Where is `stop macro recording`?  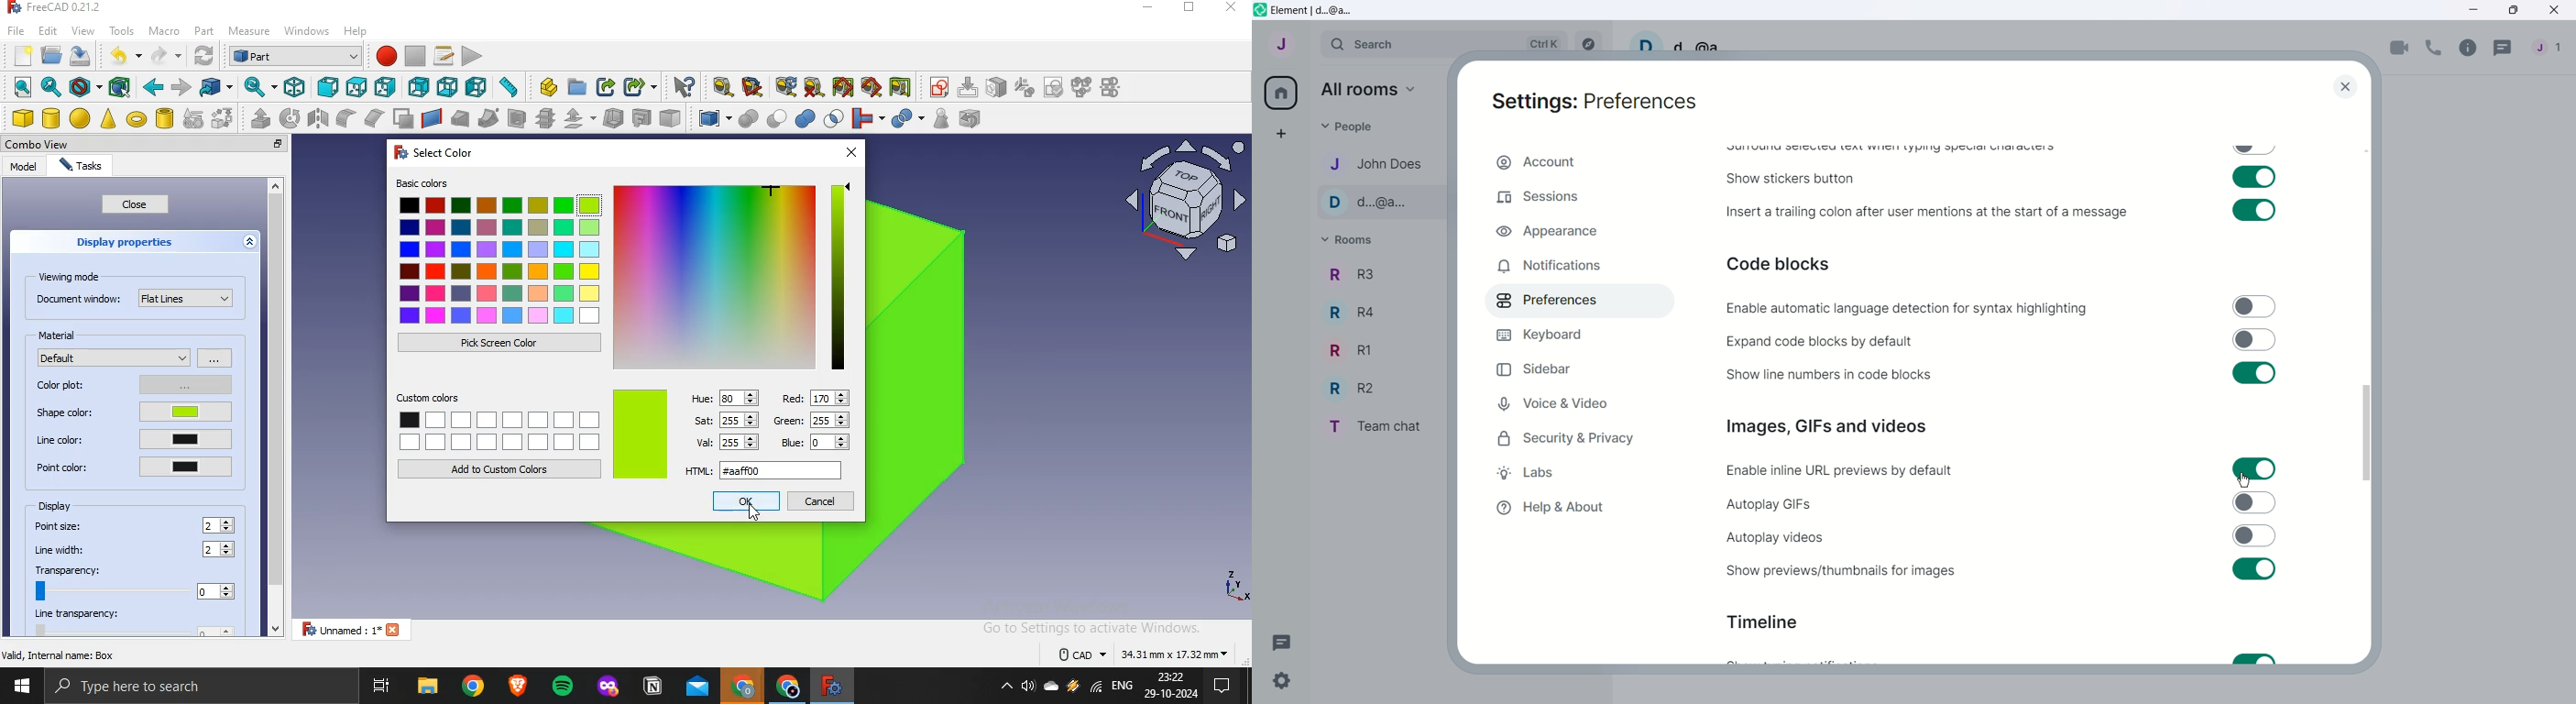 stop macro recording is located at coordinates (415, 56).